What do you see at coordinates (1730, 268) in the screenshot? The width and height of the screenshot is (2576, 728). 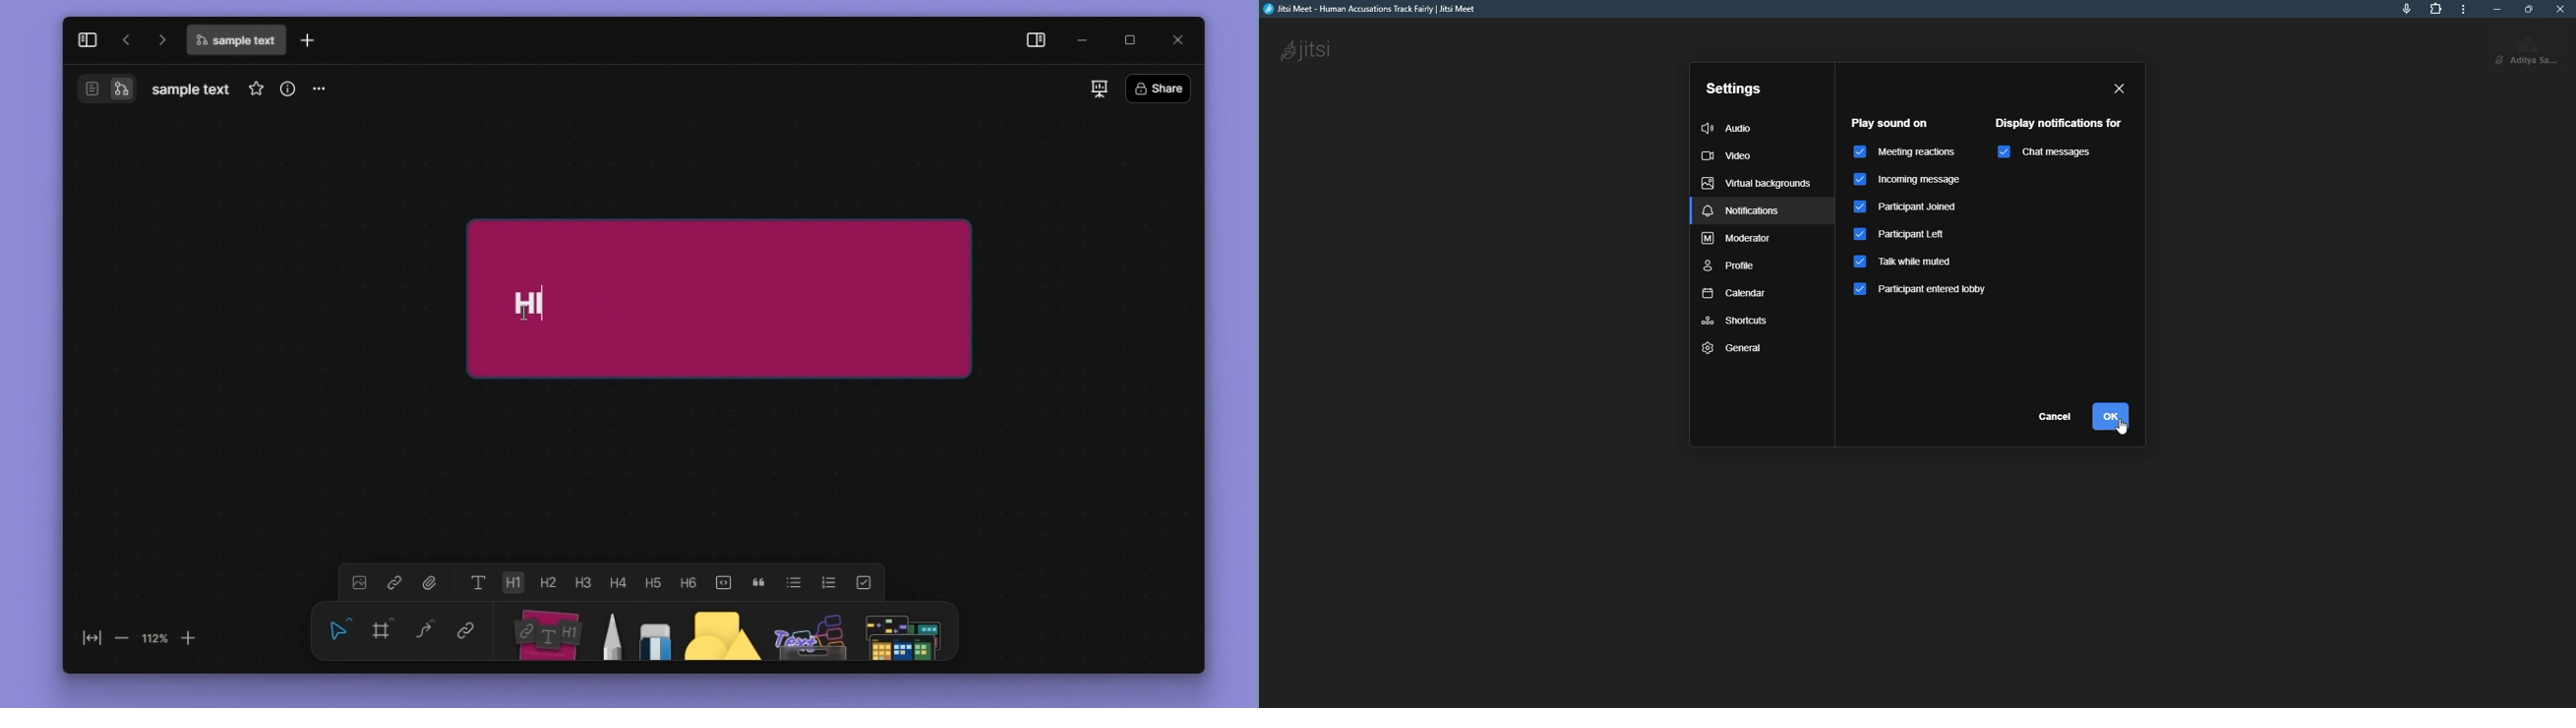 I see `profile` at bounding box center [1730, 268].